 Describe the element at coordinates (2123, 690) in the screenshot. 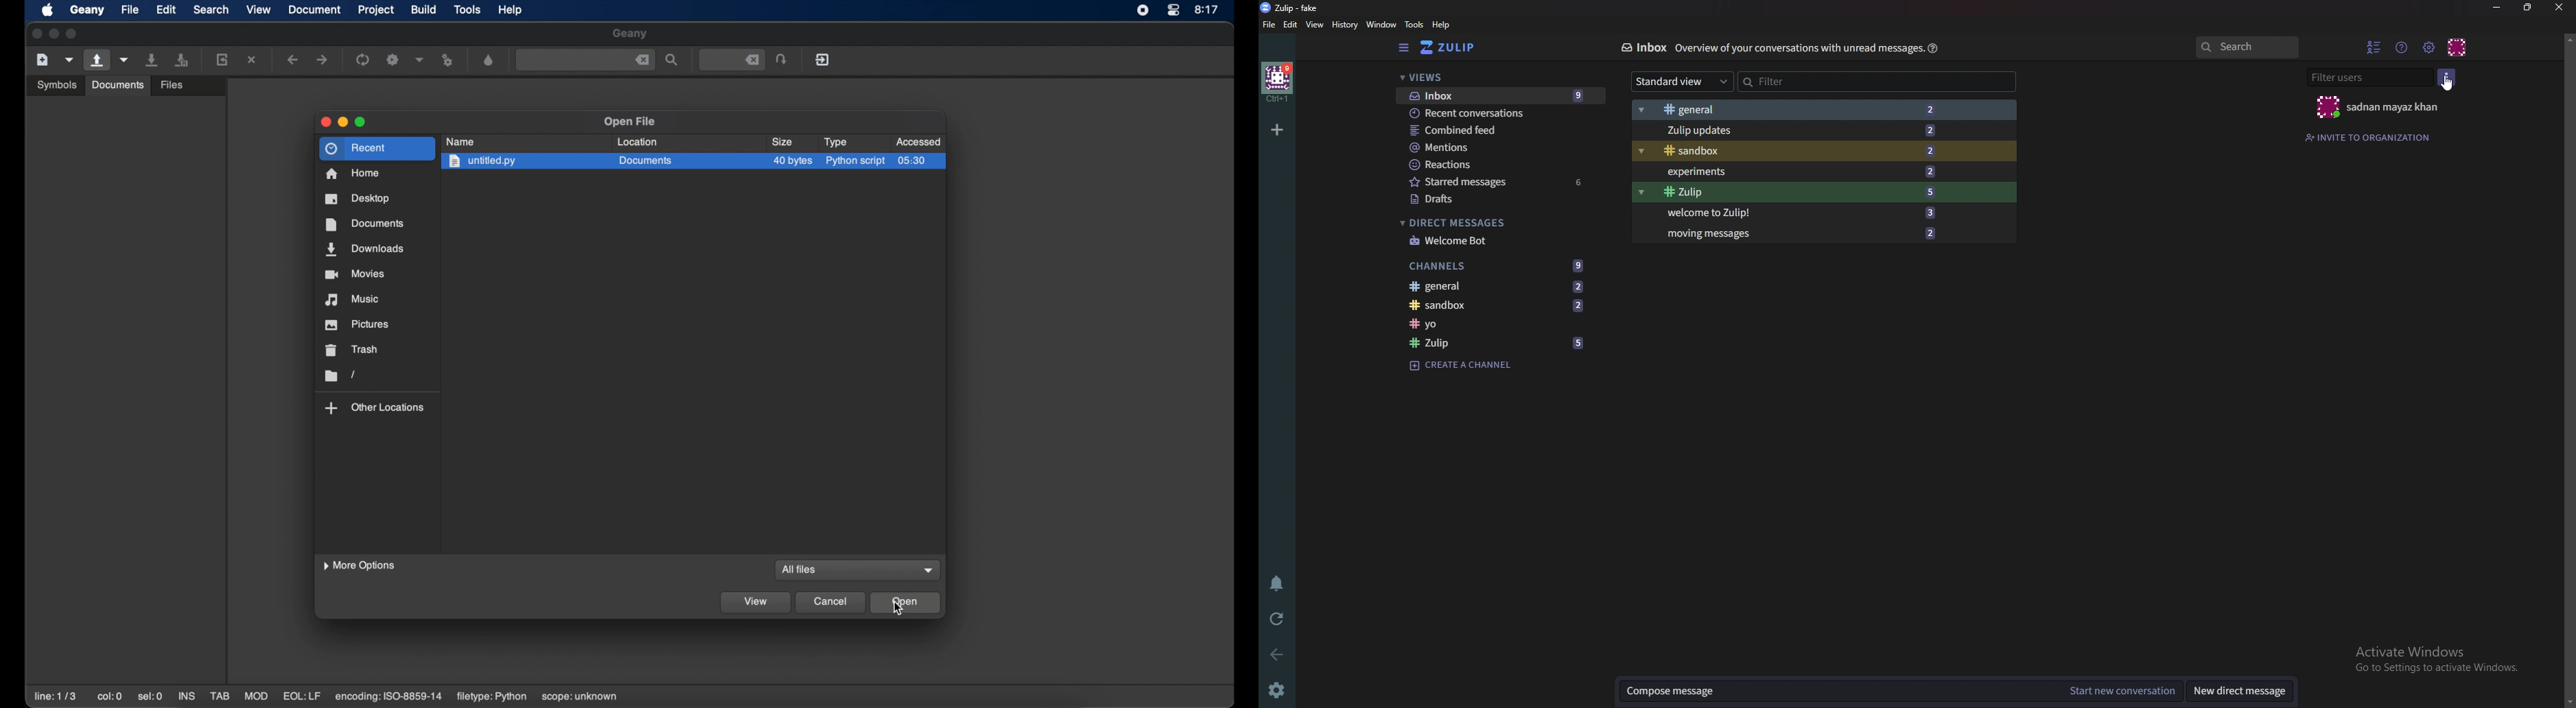

I see `Start new conversation` at that location.